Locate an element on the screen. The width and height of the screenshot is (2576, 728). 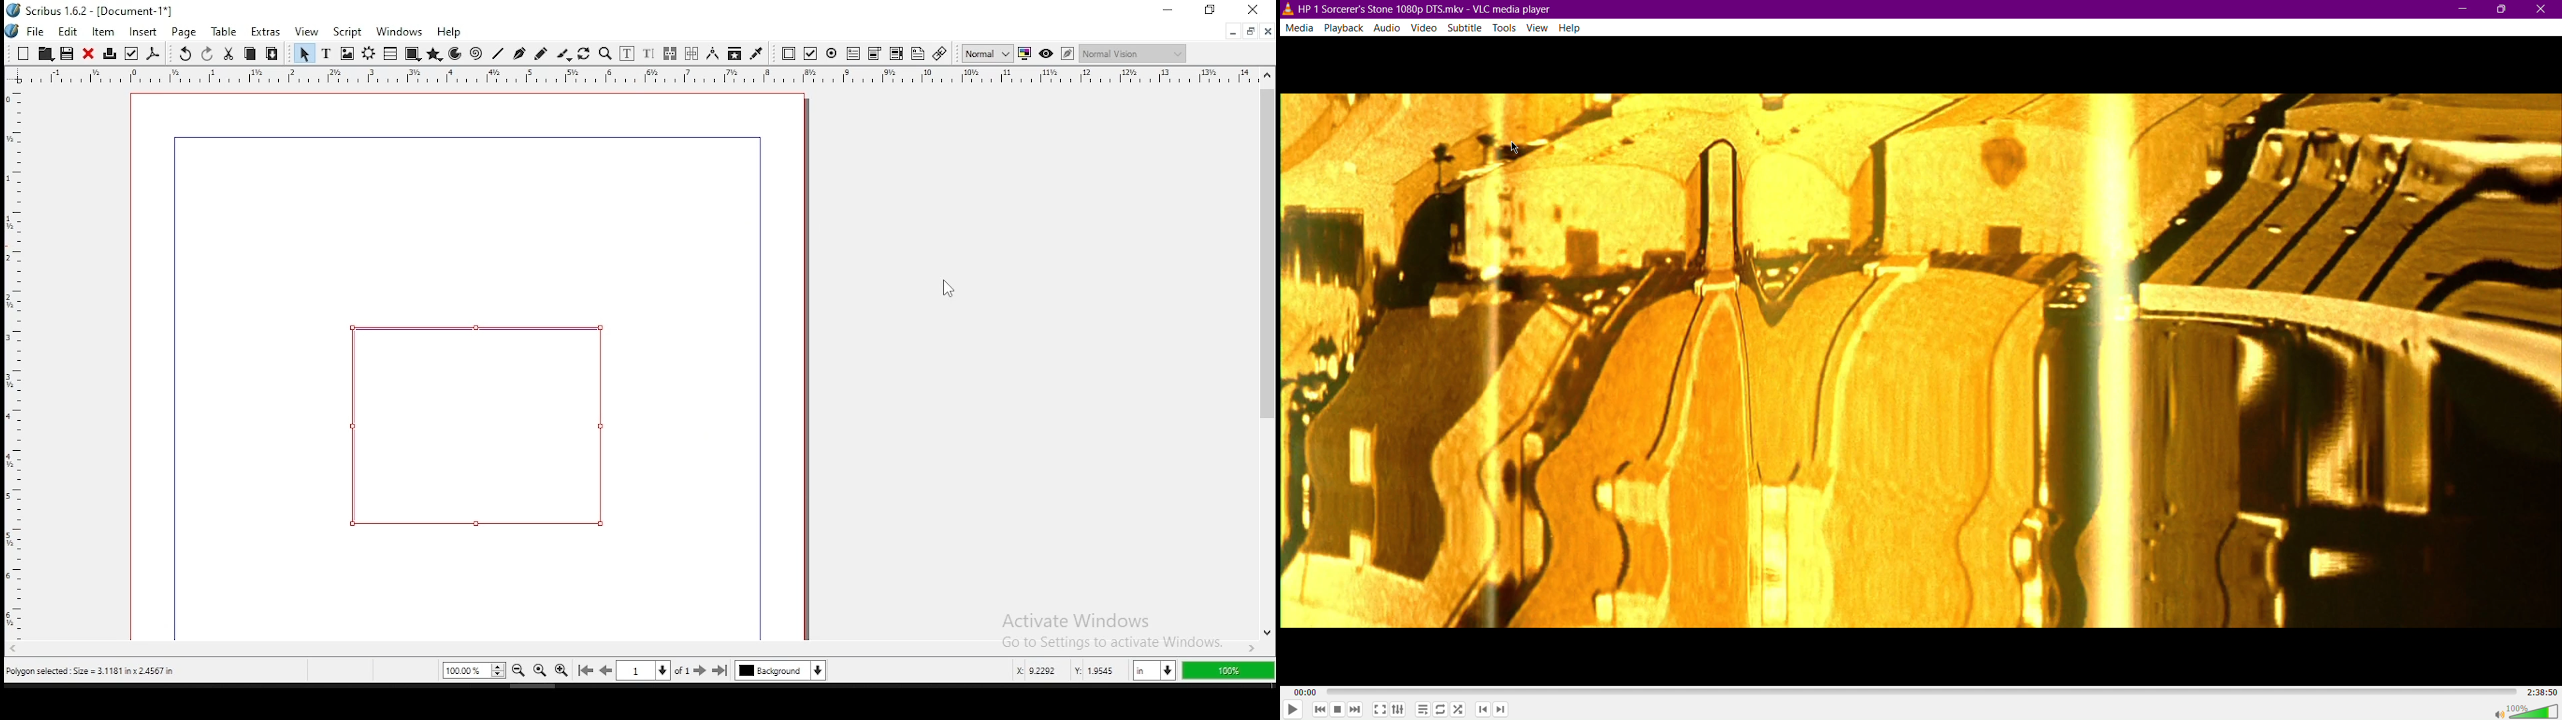
Tools is located at coordinates (1504, 27).